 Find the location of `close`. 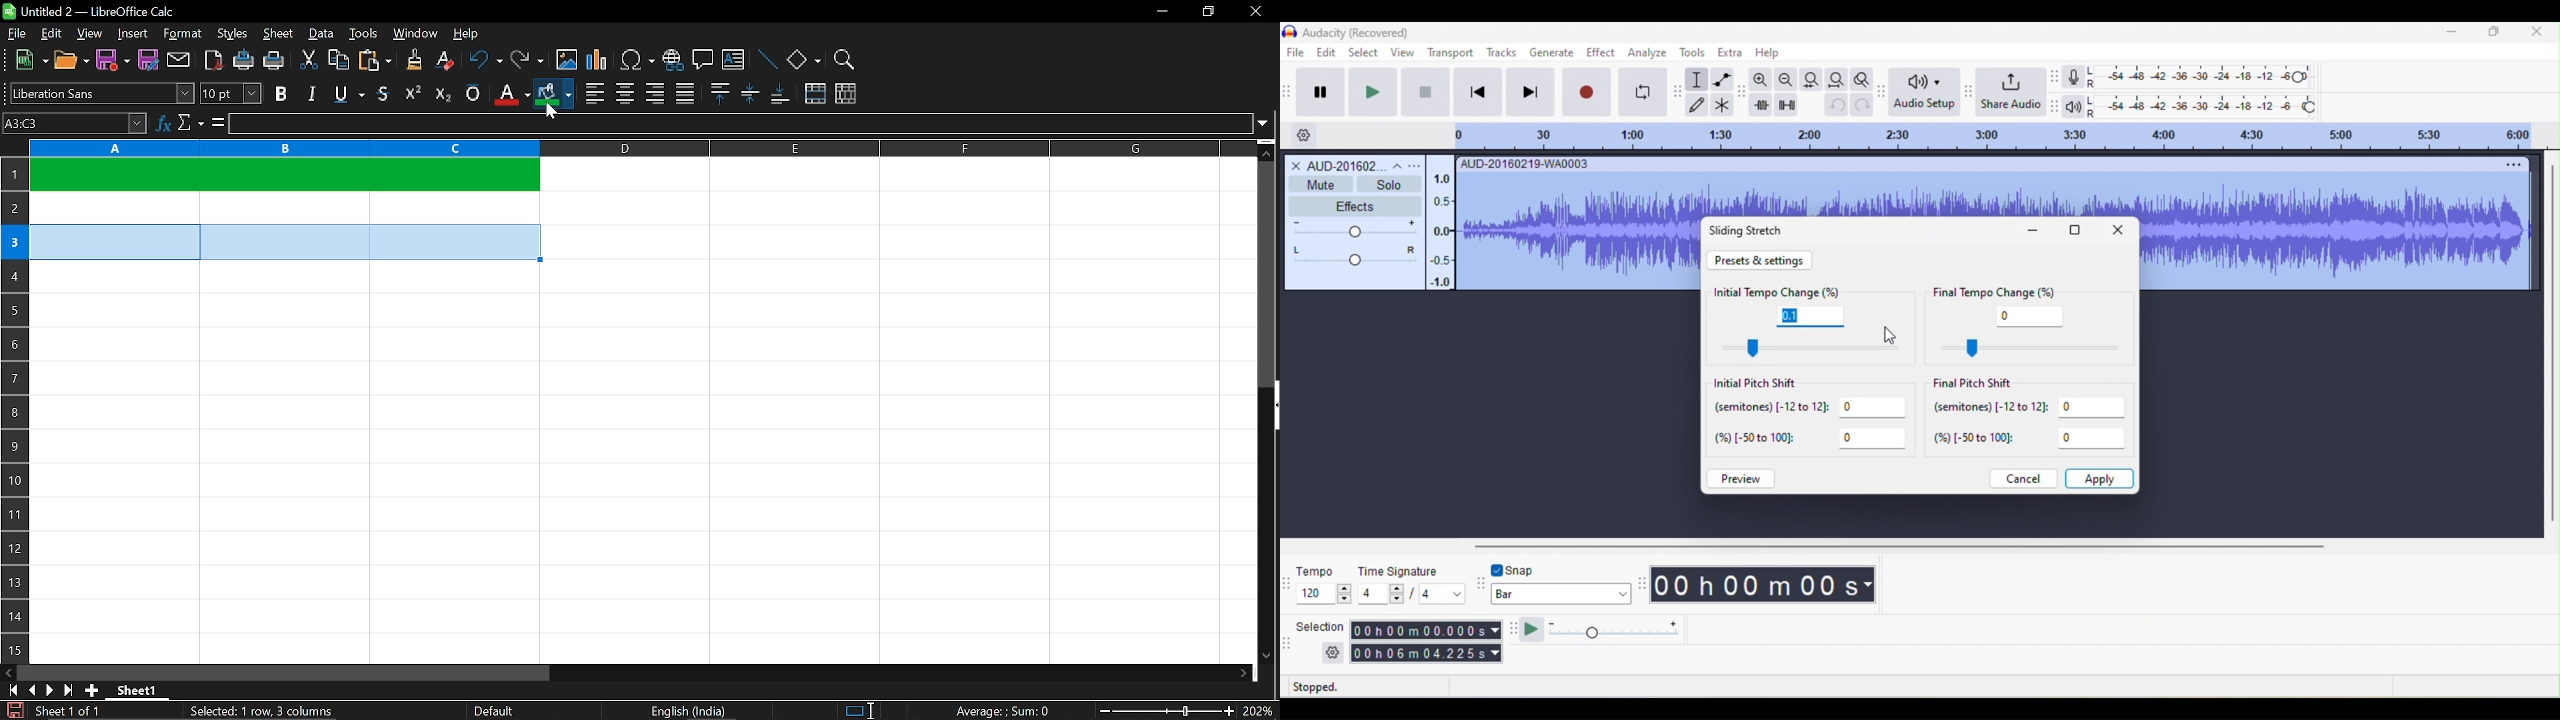

close is located at coordinates (2121, 233).